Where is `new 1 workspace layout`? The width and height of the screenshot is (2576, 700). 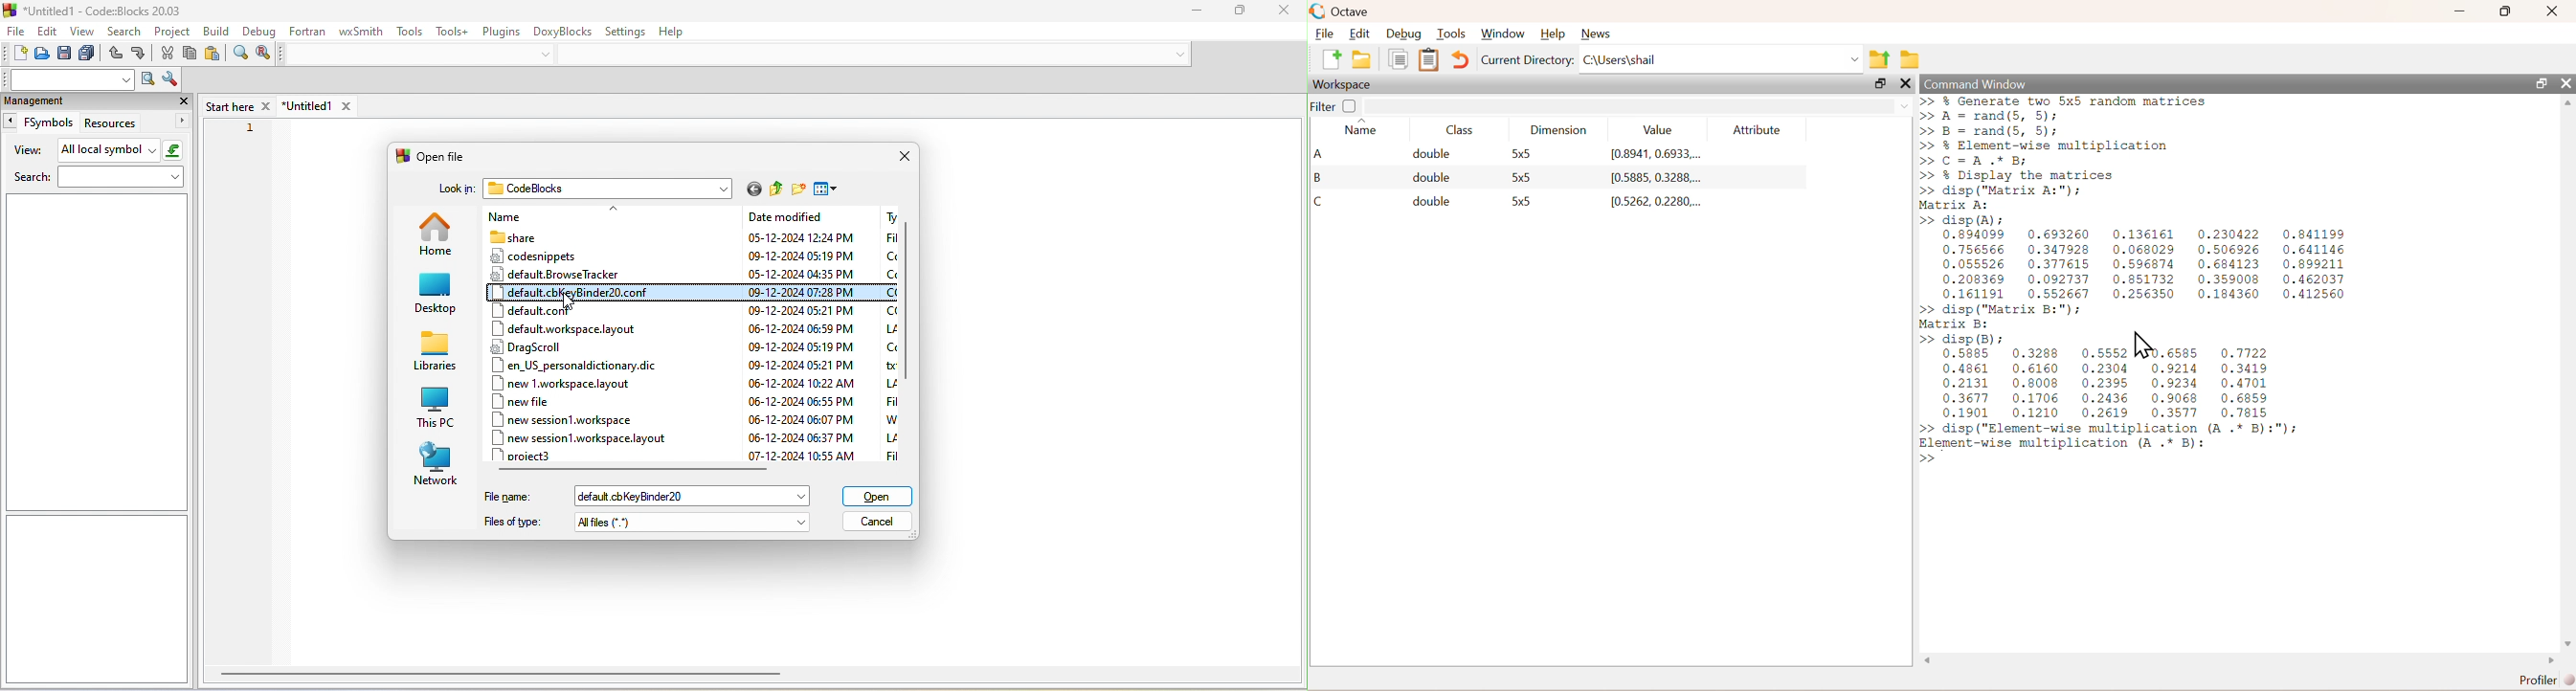 new 1 workspace layout is located at coordinates (569, 382).